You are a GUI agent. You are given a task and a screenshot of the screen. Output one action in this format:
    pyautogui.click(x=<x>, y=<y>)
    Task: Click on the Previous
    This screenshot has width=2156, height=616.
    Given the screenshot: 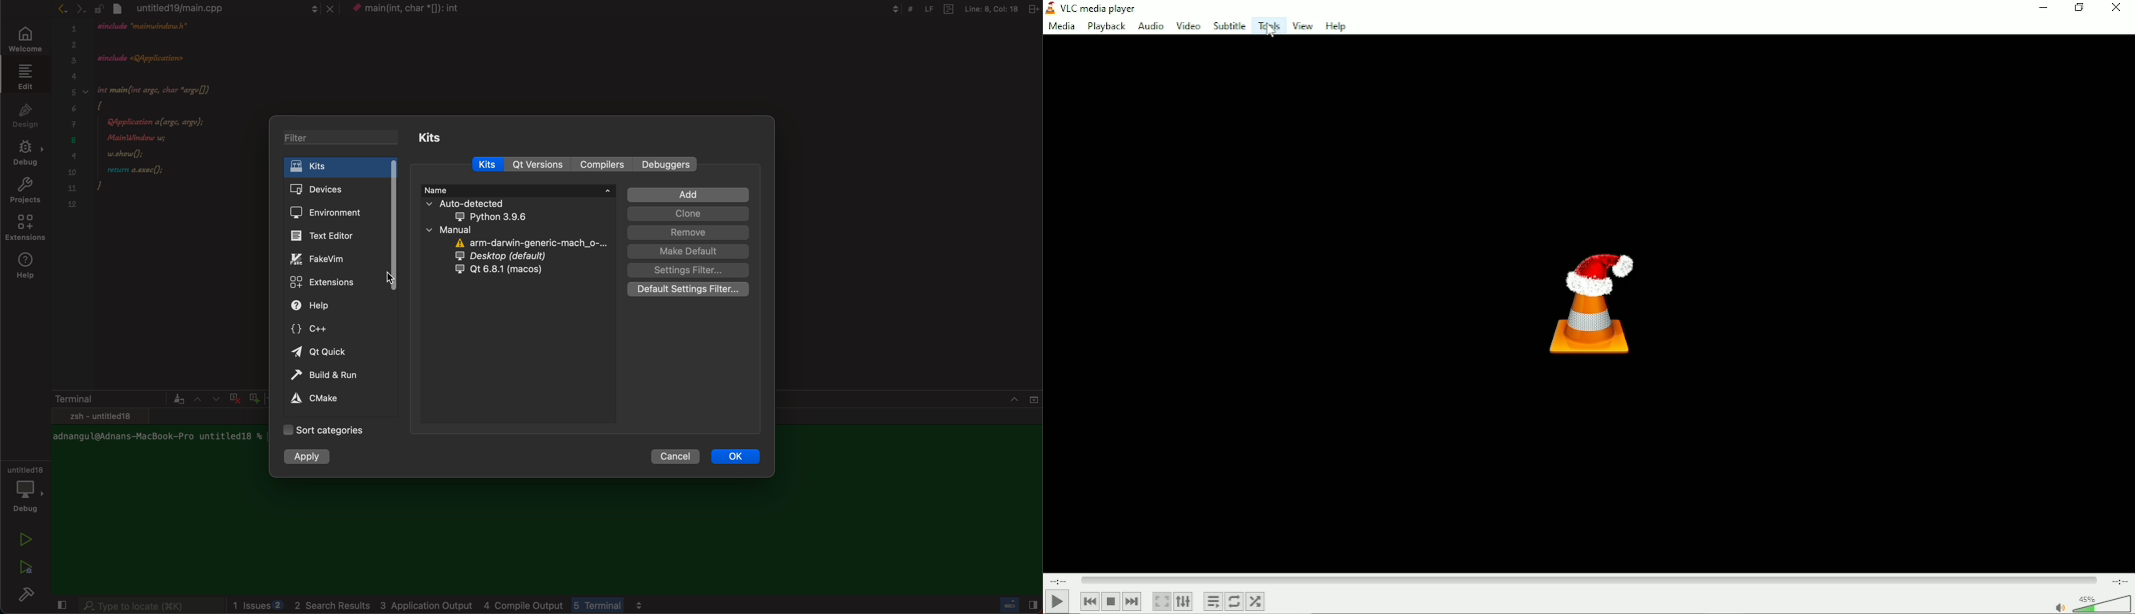 What is the action you would take?
    pyautogui.click(x=1089, y=601)
    